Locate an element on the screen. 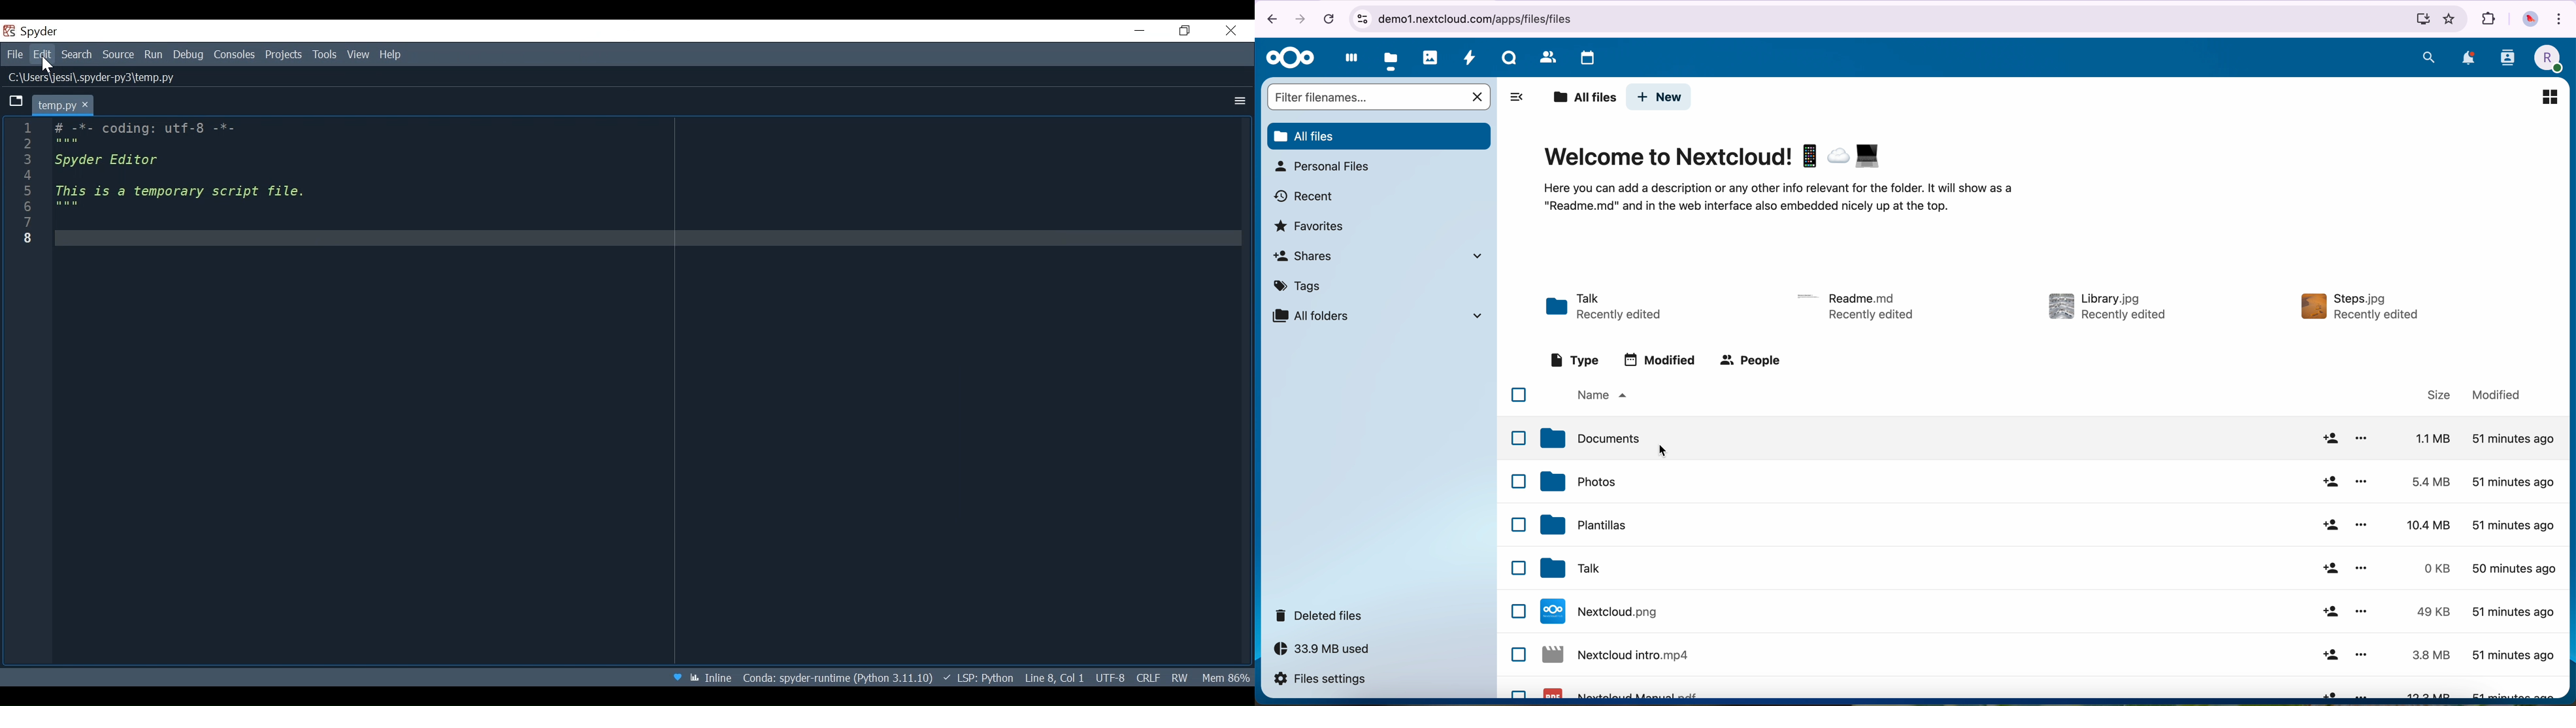 This screenshot has width=2576, height=728. size is located at coordinates (2427, 525).